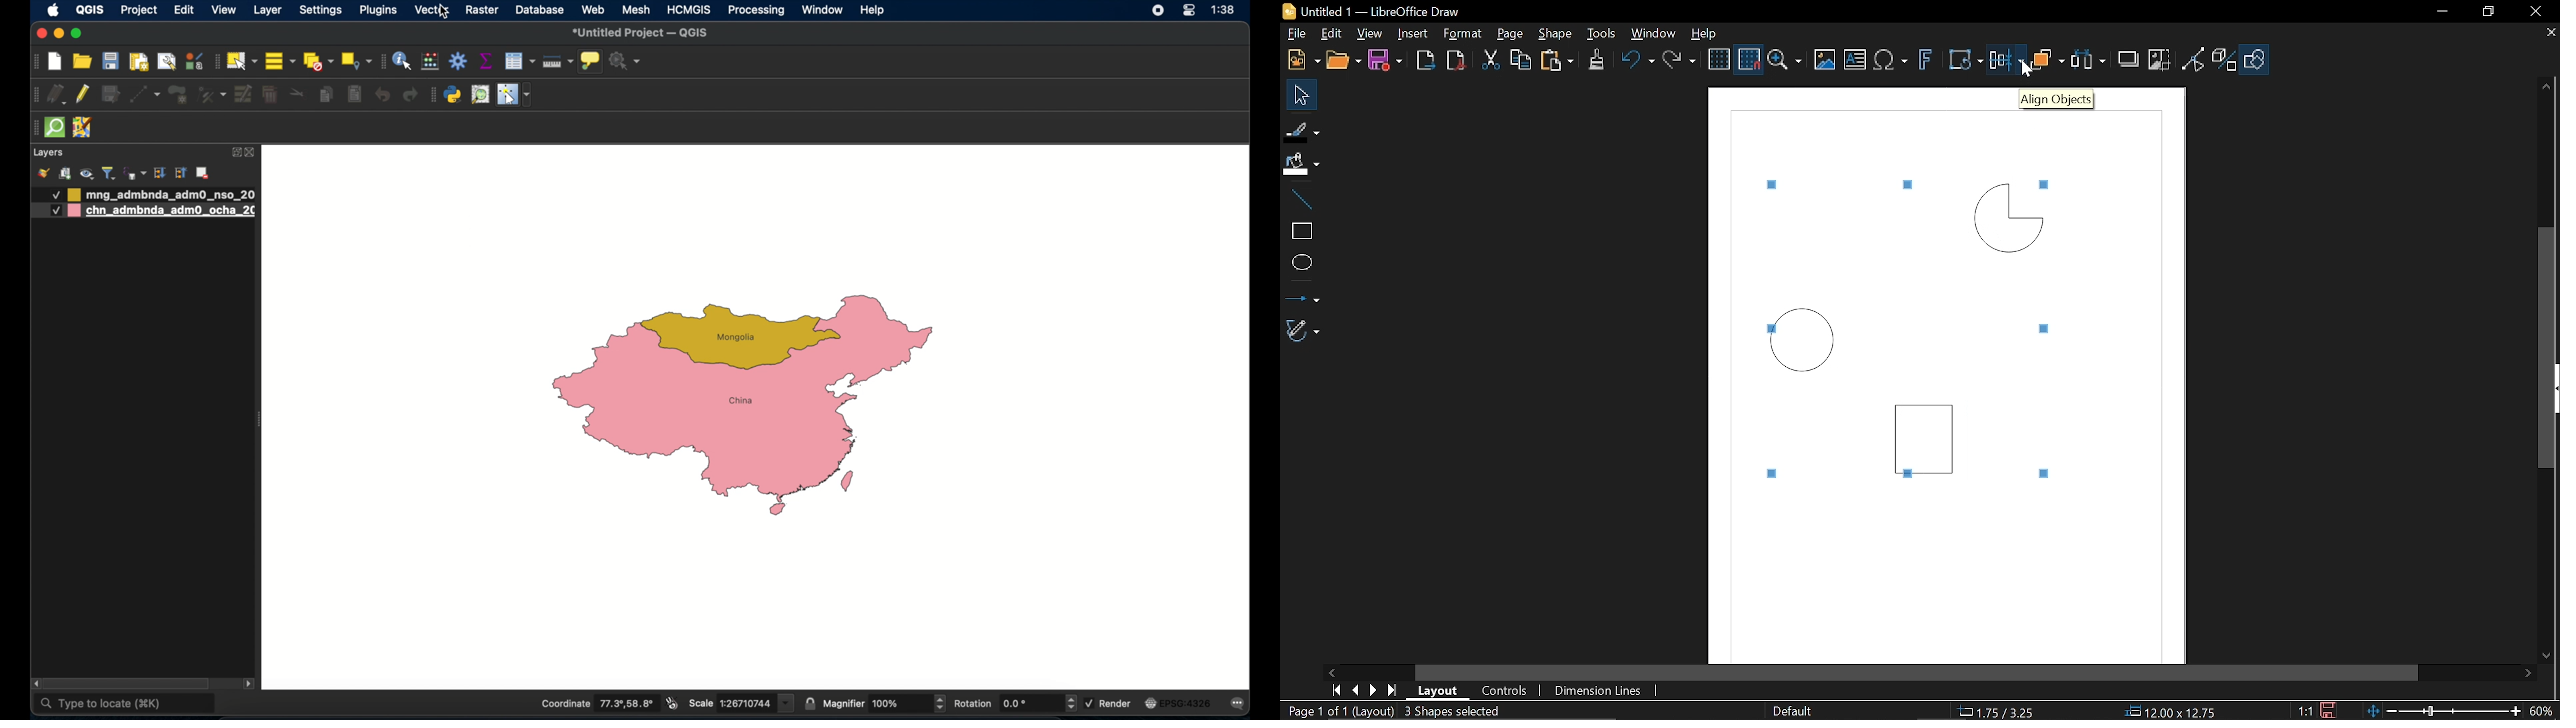 The width and height of the screenshot is (2576, 728). I want to click on open project, so click(81, 61).